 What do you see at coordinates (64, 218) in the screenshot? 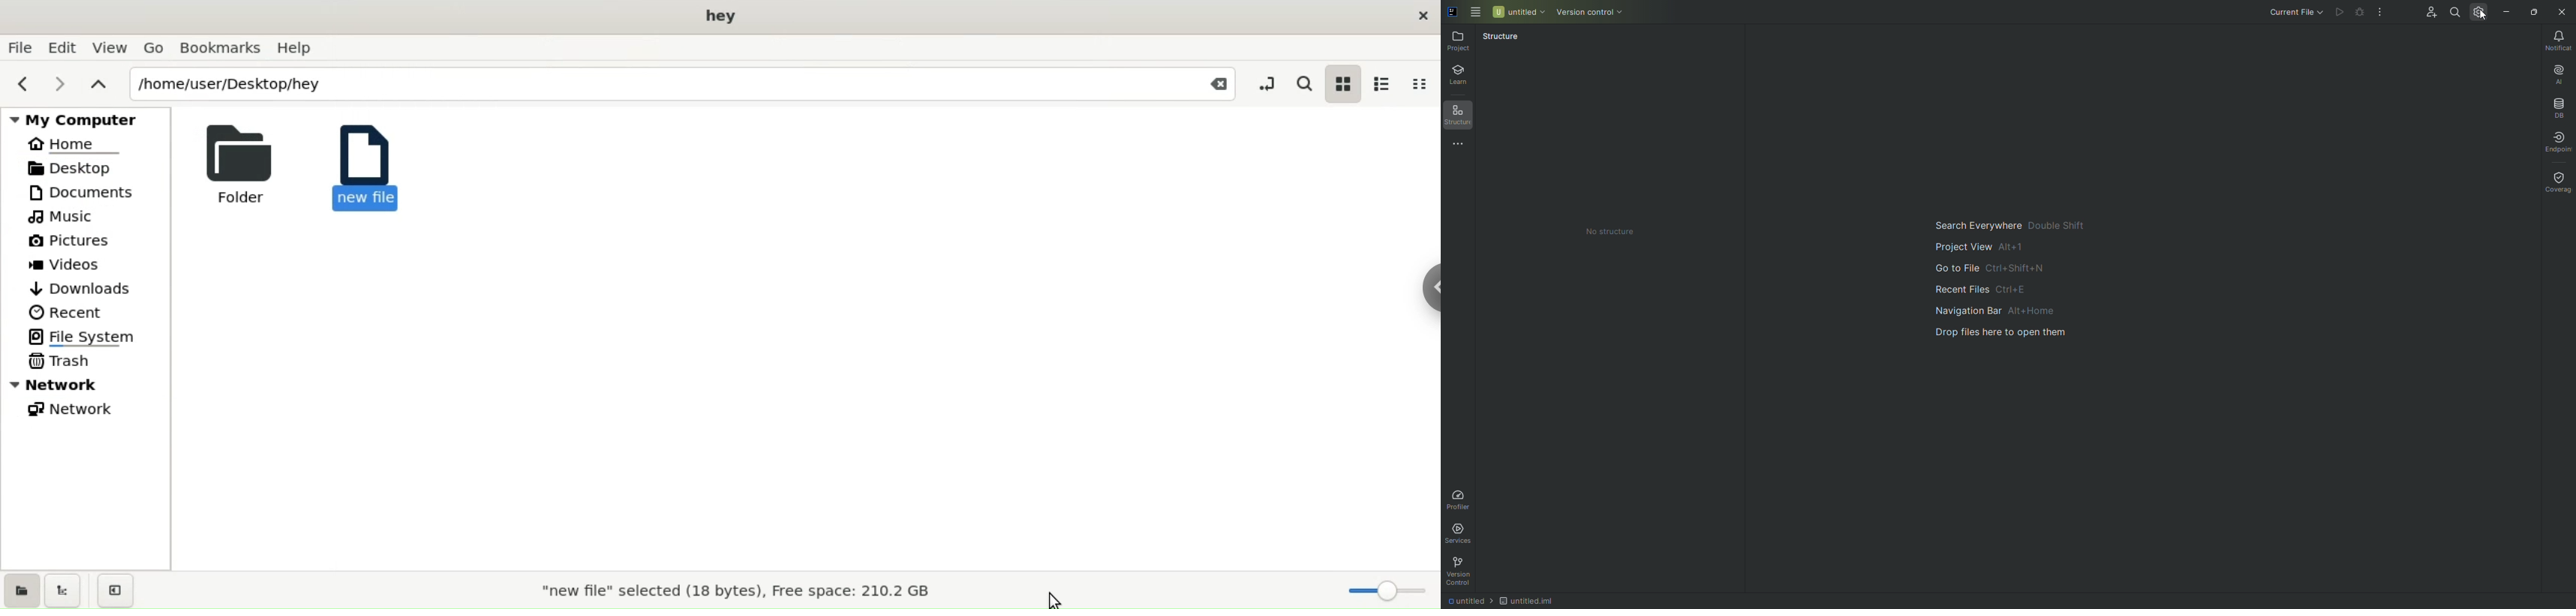
I see `Music` at bounding box center [64, 218].